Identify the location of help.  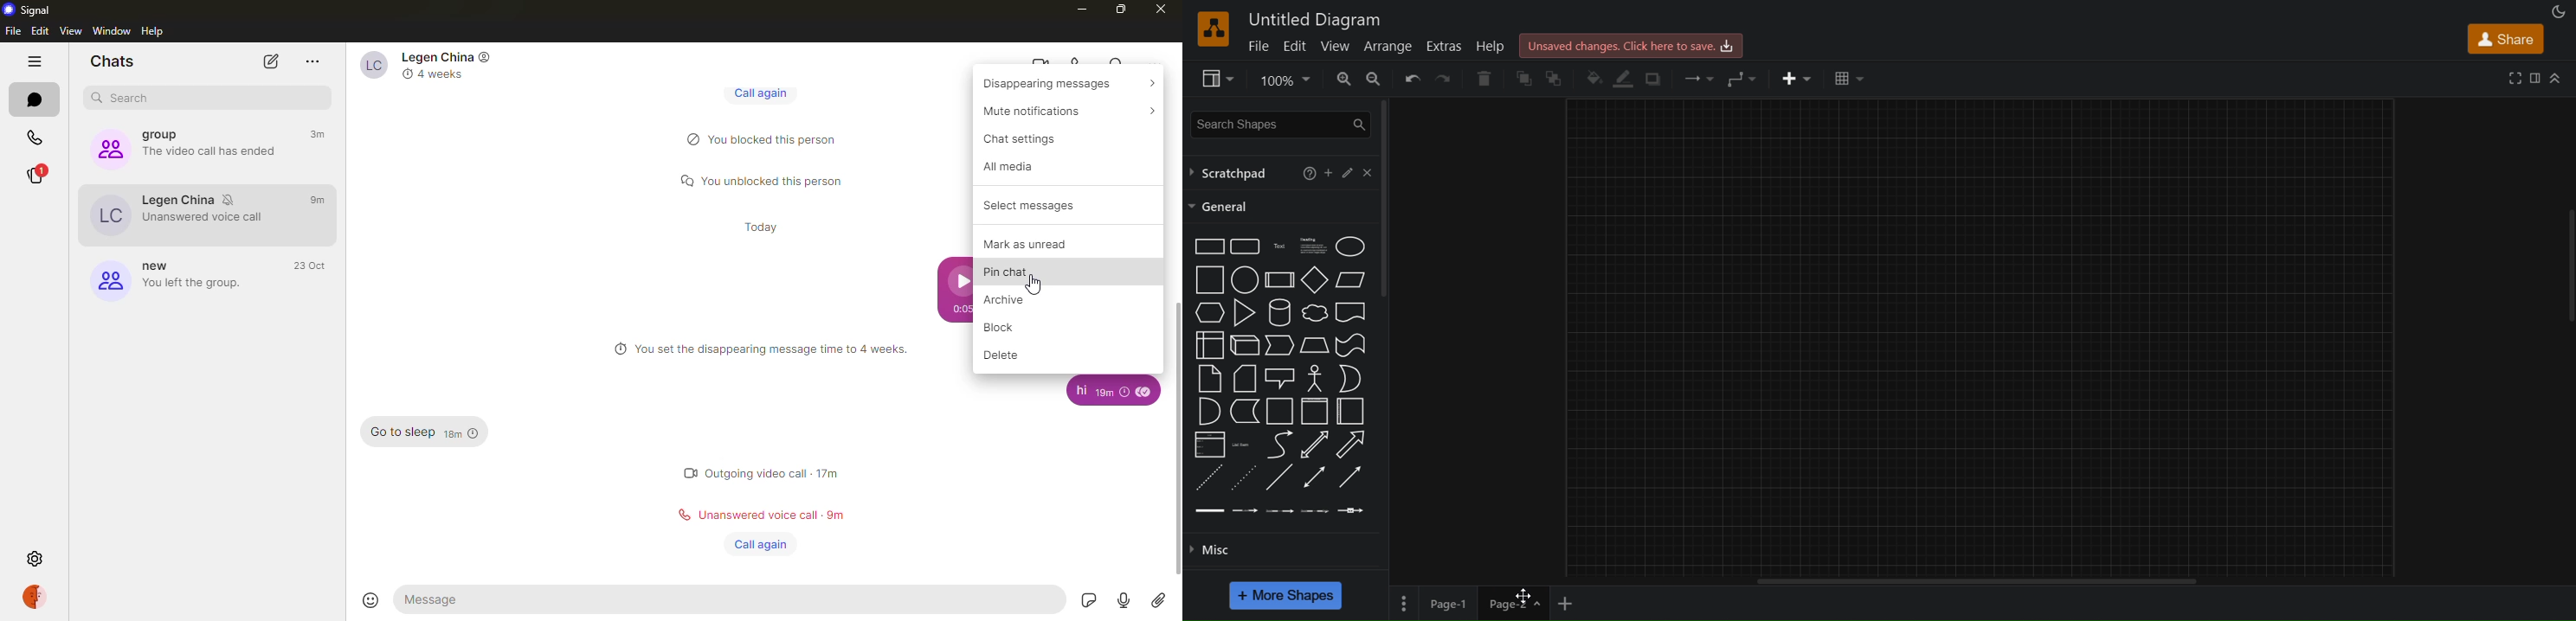
(1492, 45).